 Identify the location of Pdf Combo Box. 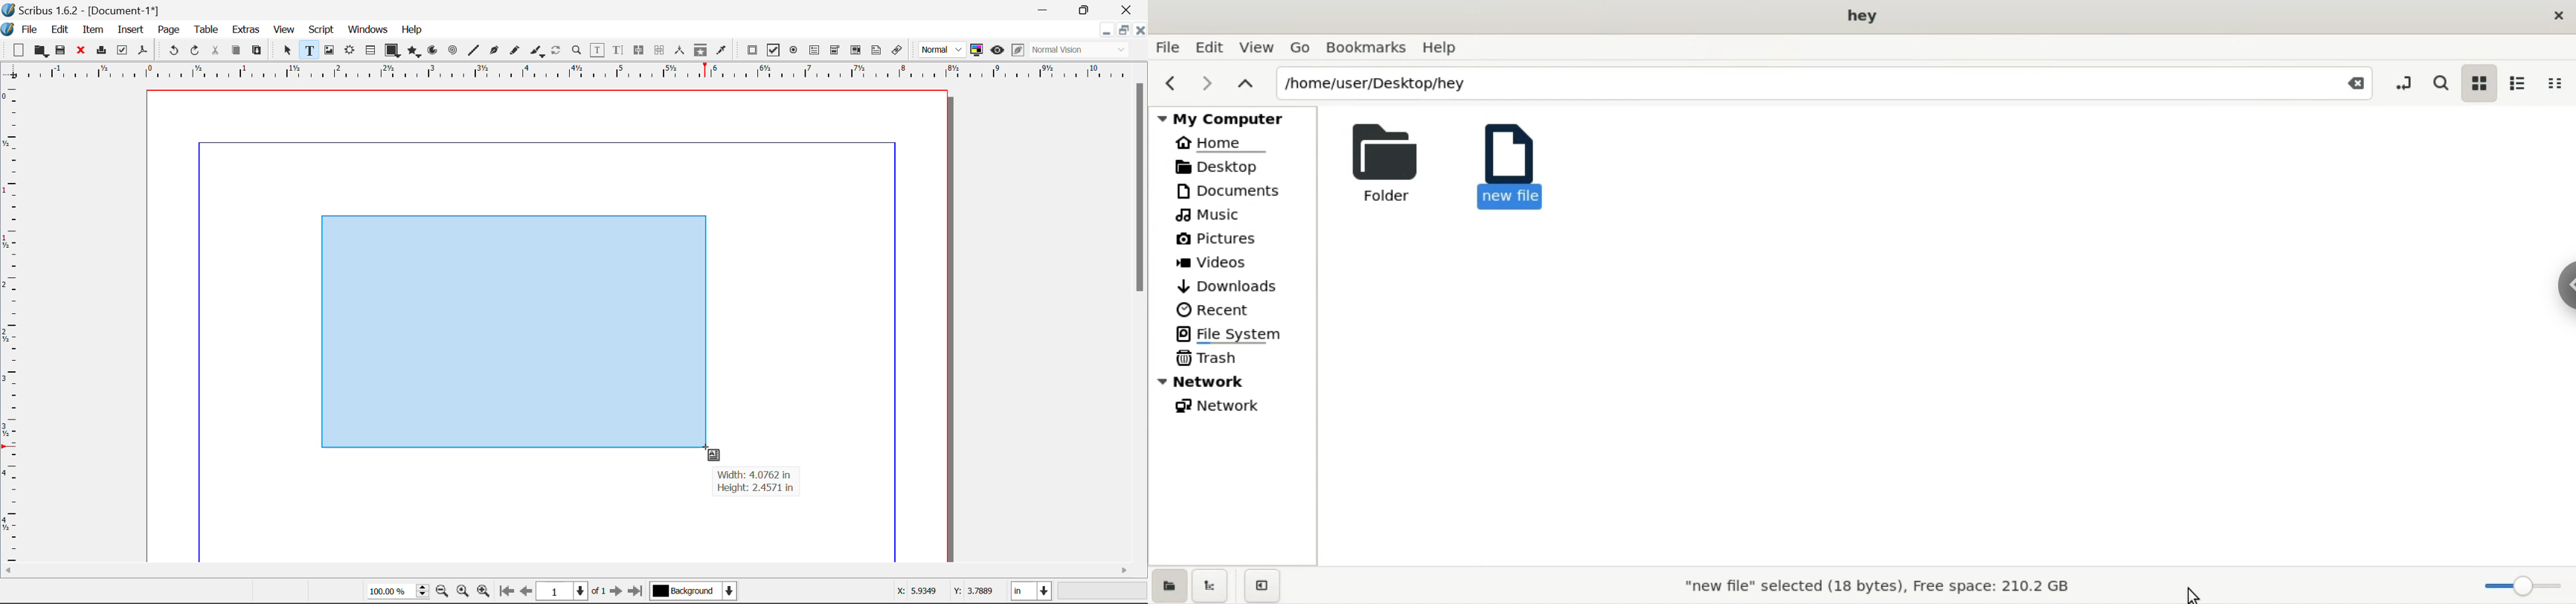
(835, 49).